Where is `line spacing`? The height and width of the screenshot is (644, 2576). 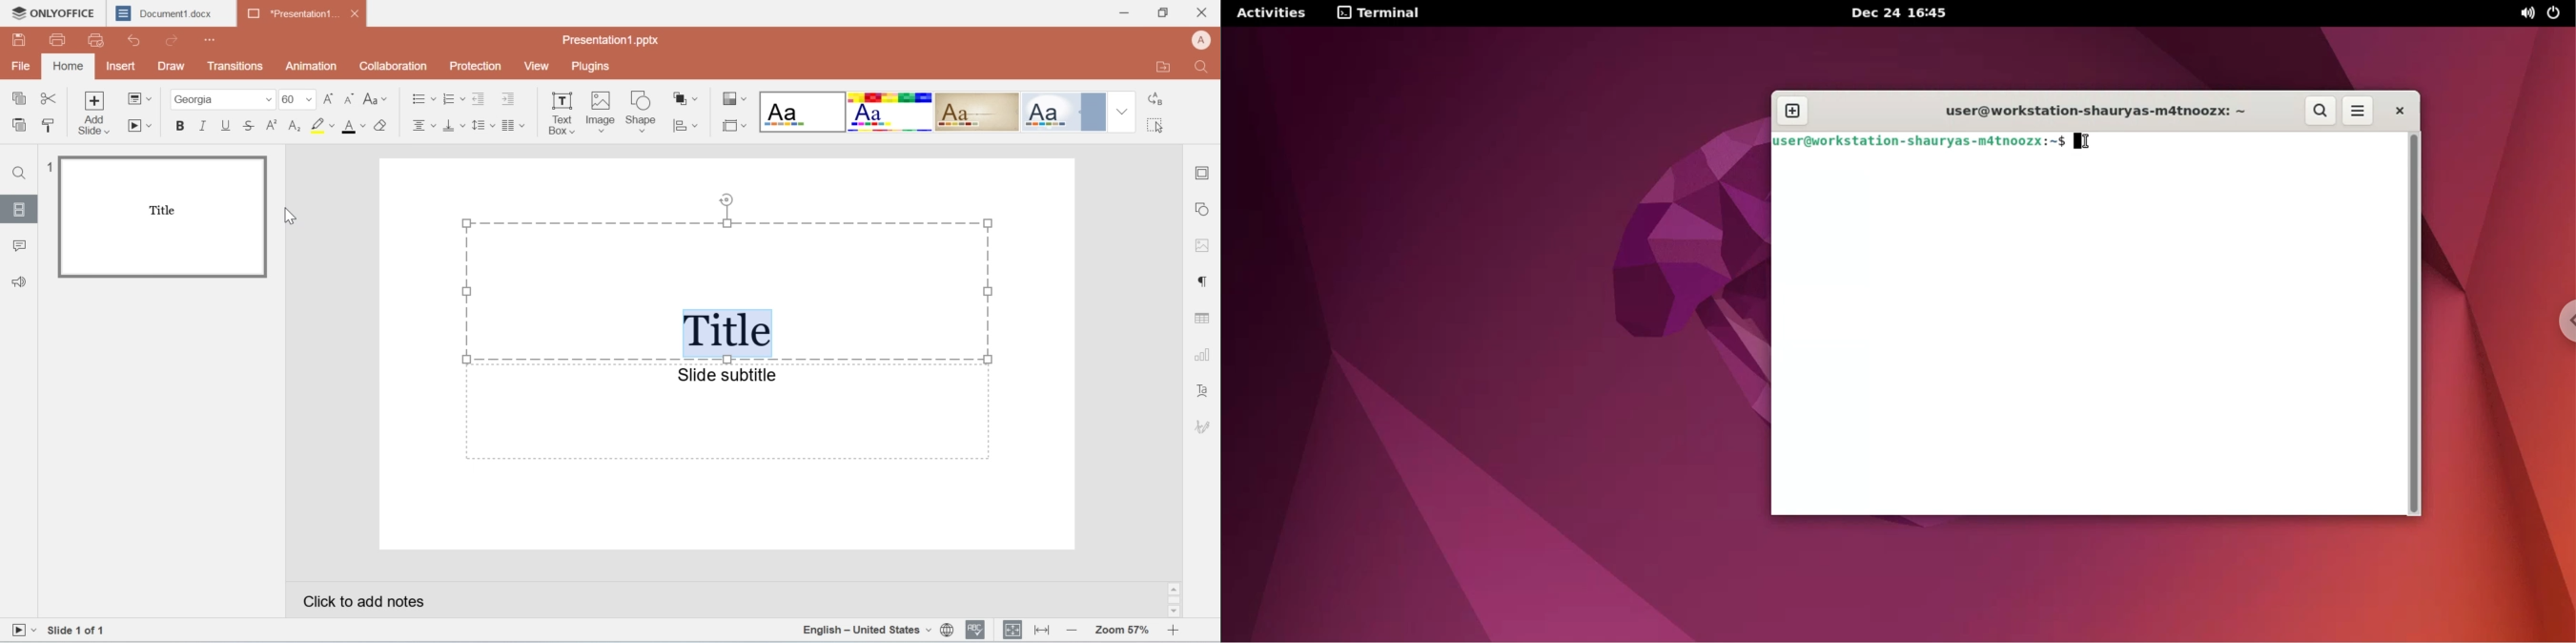
line spacing is located at coordinates (482, 125).